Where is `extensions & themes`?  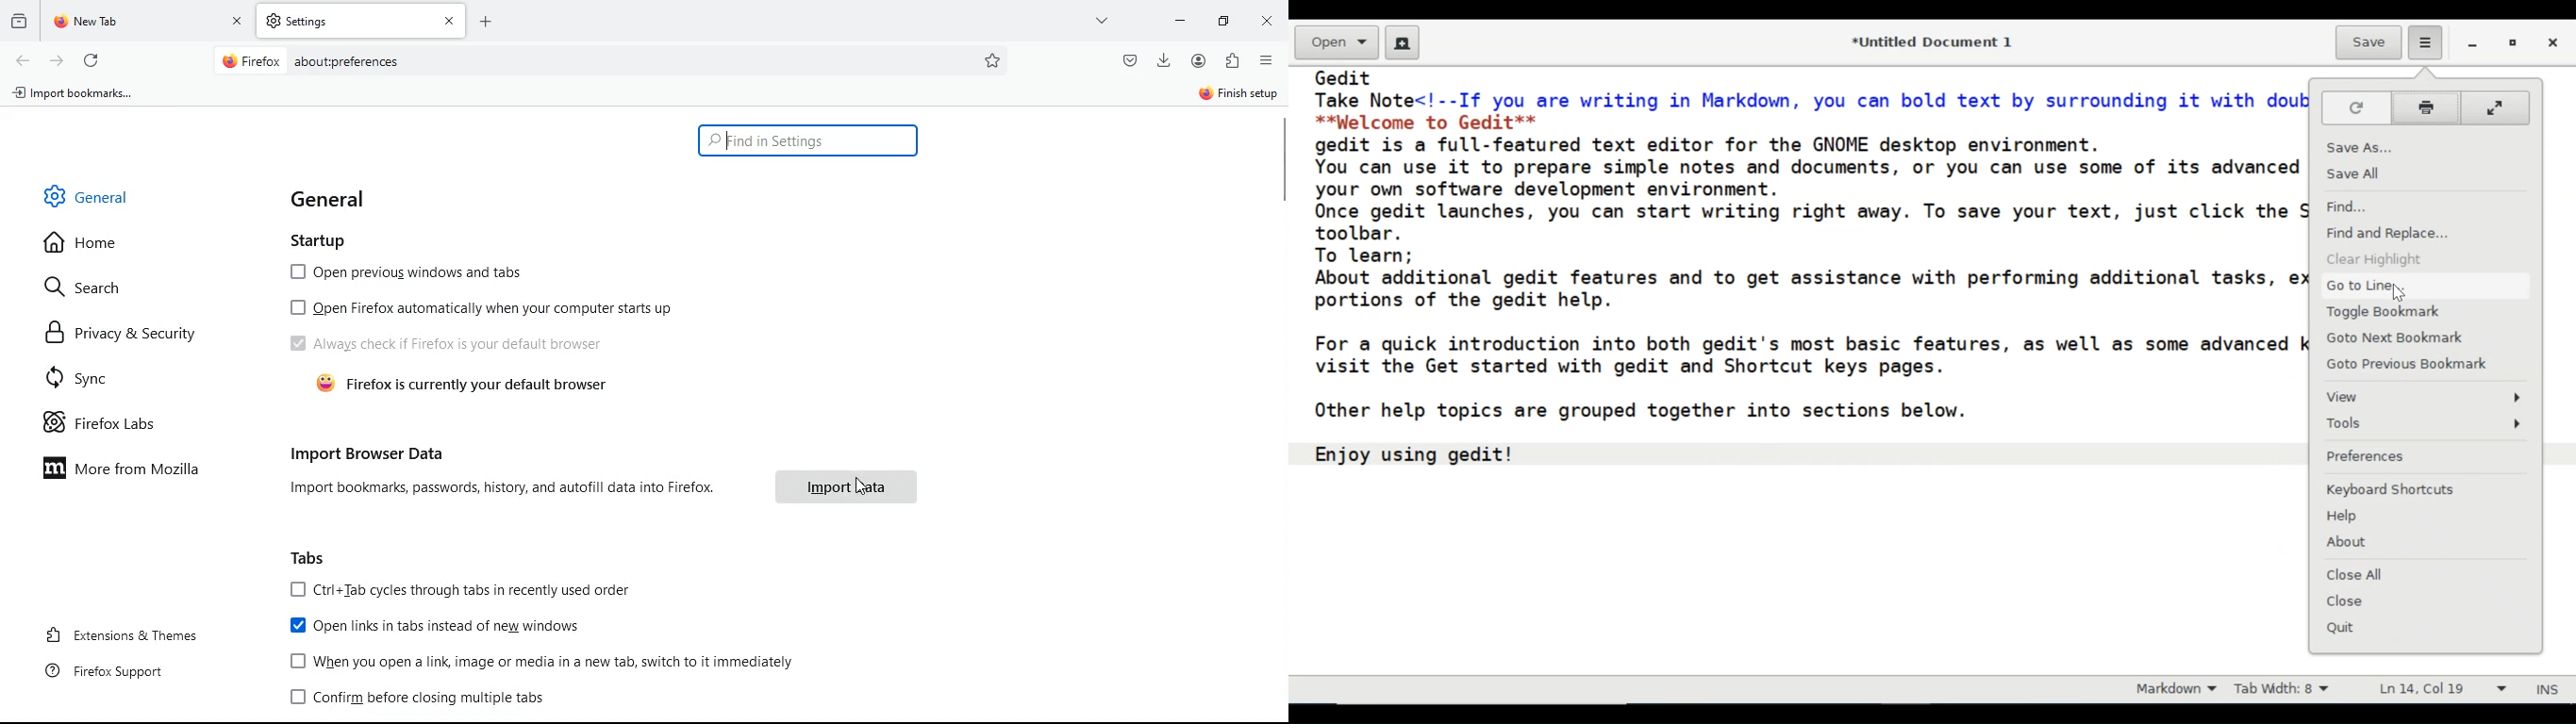
extensions & themes is located at coordinates (129, 634).